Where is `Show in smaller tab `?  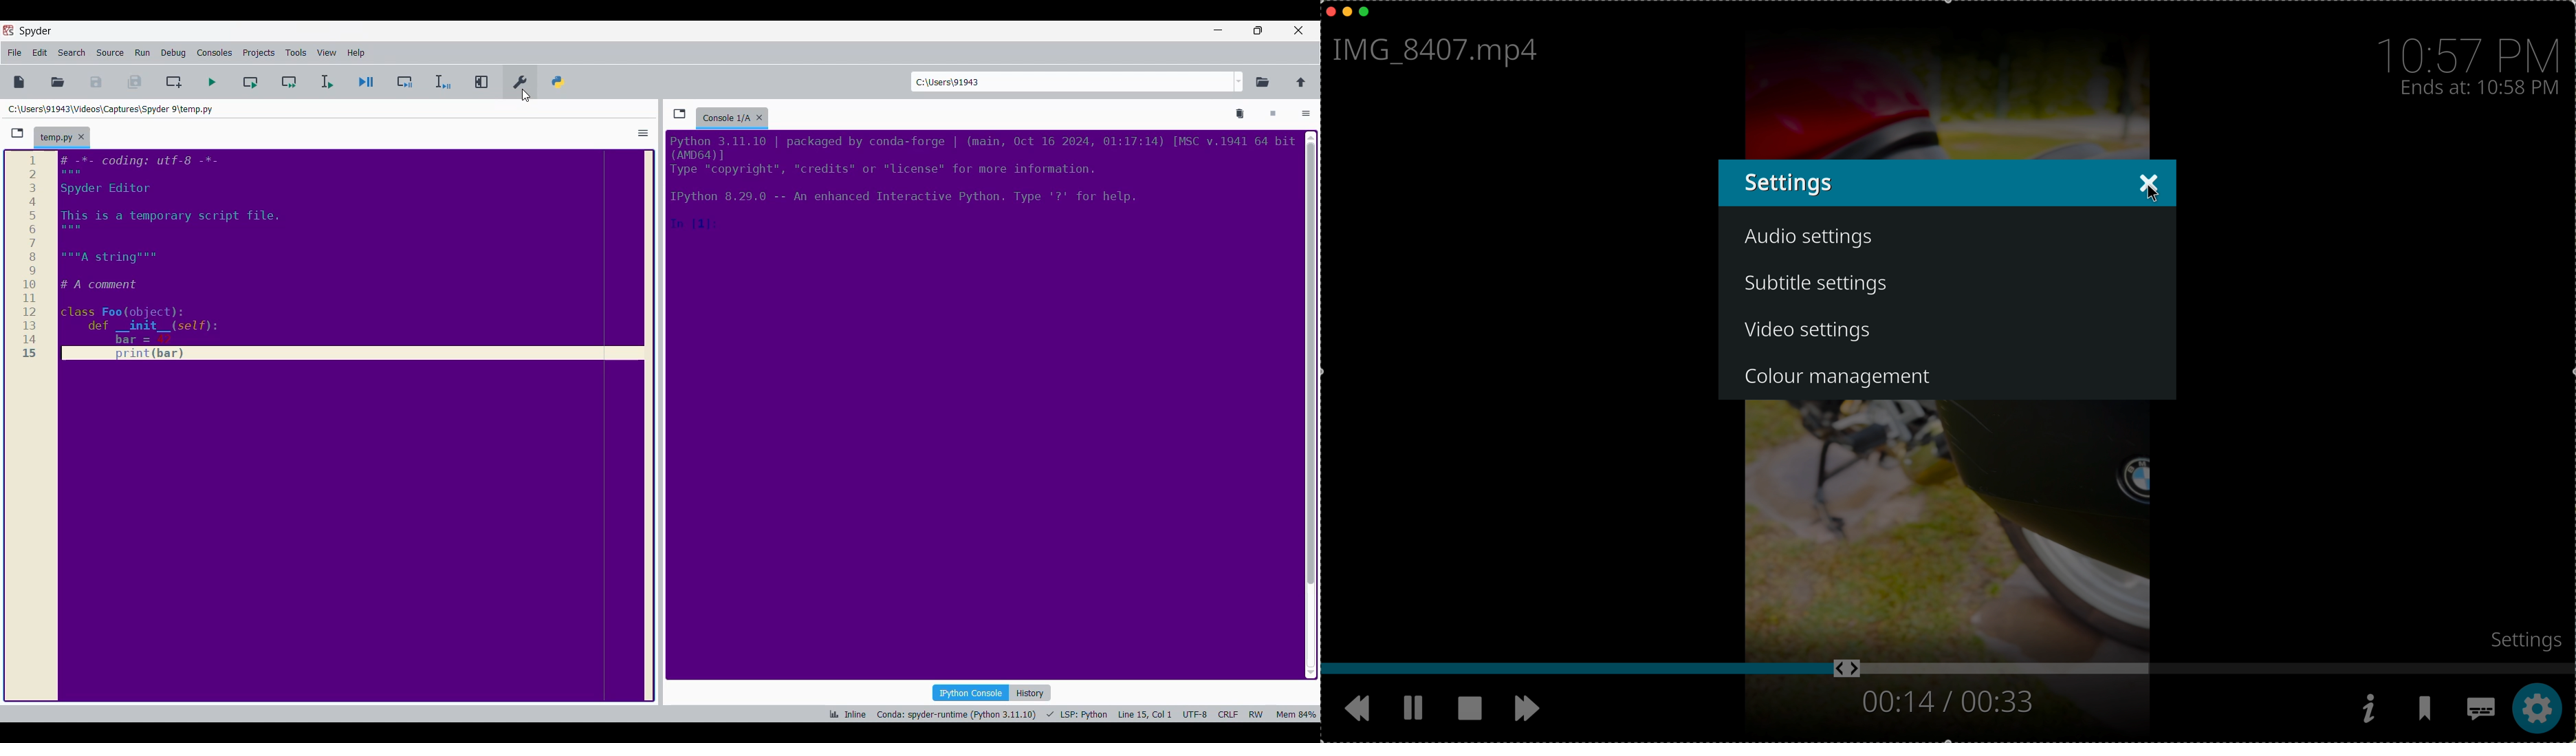
Show in smaller tab  is located at coordinates (1258, 30).